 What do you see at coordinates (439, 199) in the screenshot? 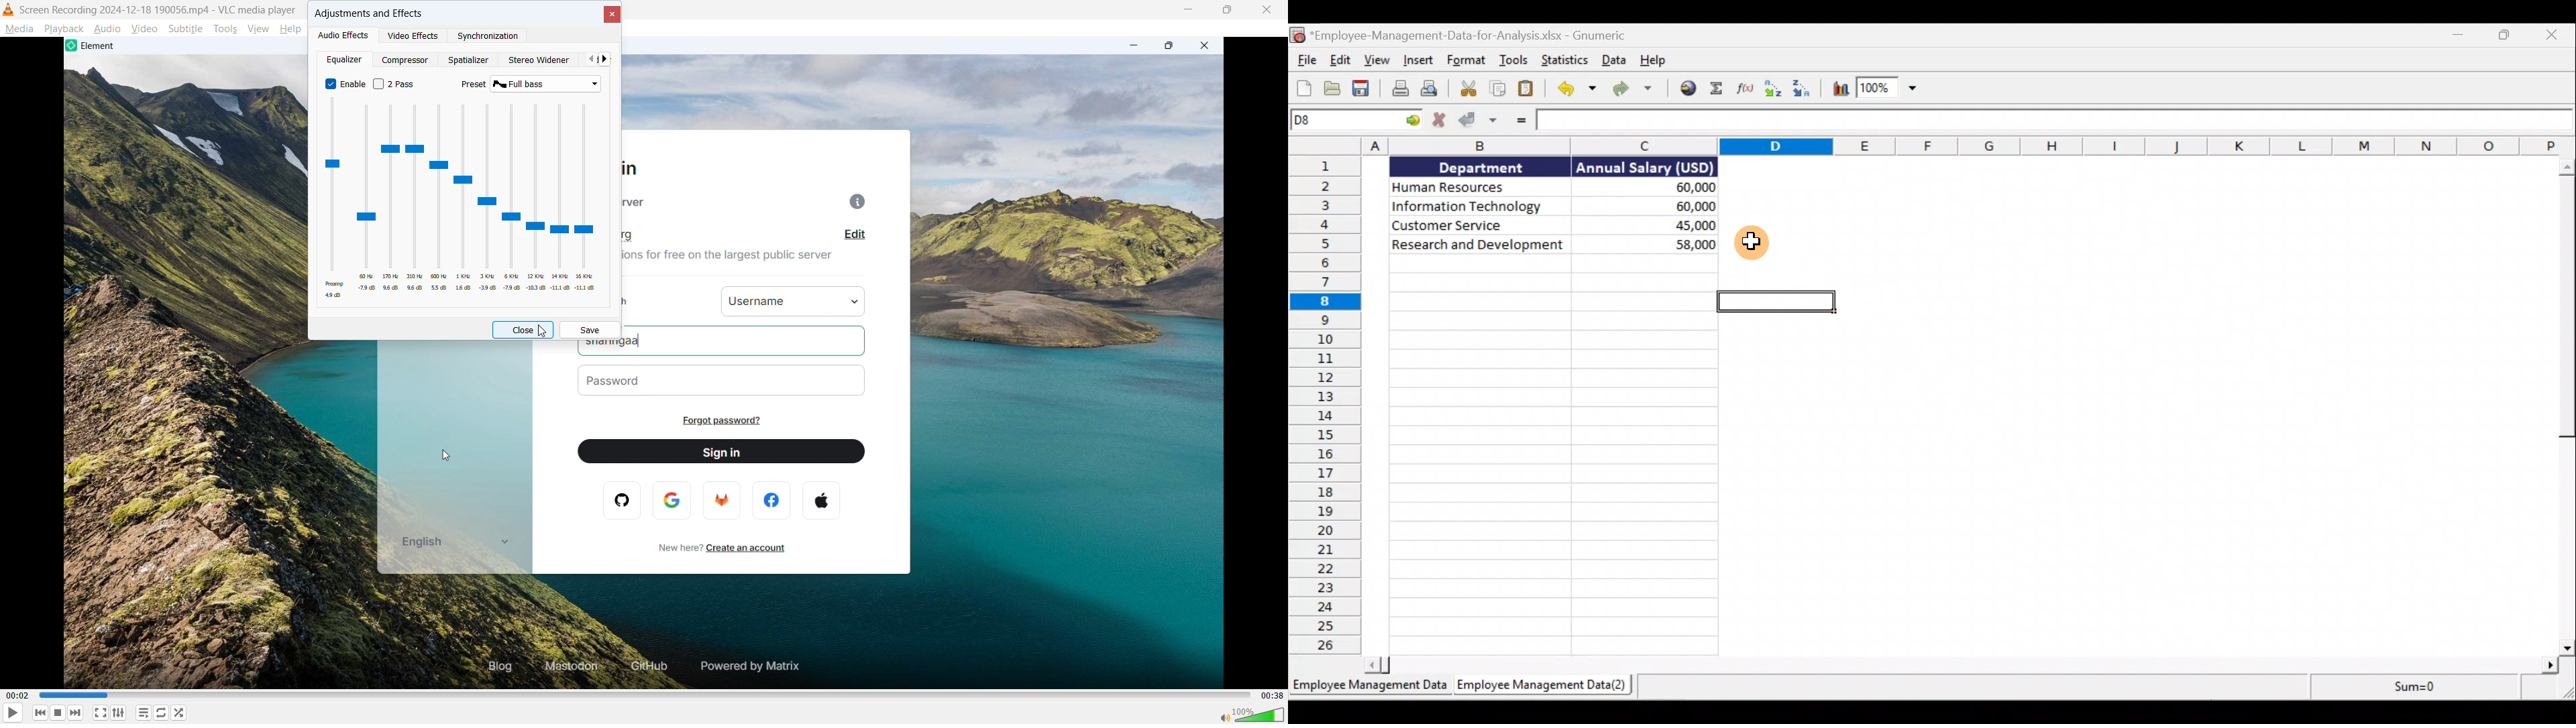
I see `Adjust 500 Hertz ` at bounding box center [439, 199].